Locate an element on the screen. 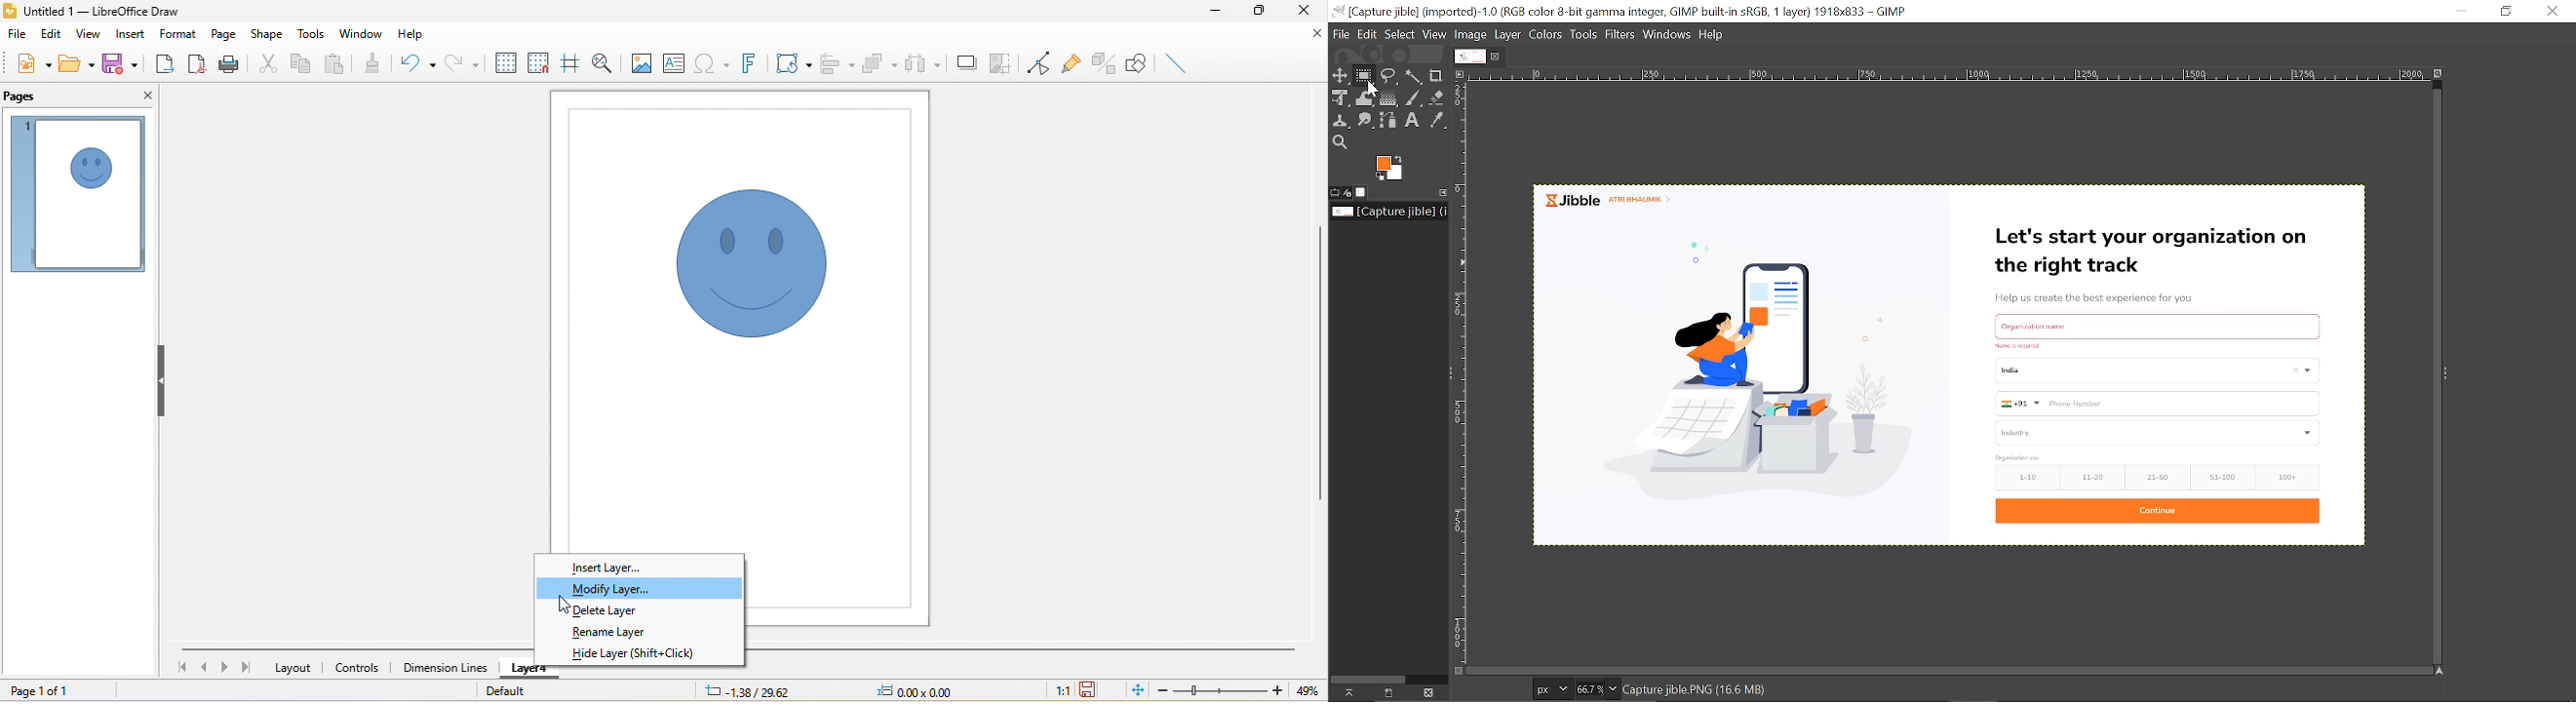 This screenshot has width=2576, height=728. help is located at coordinates (1714, 33).